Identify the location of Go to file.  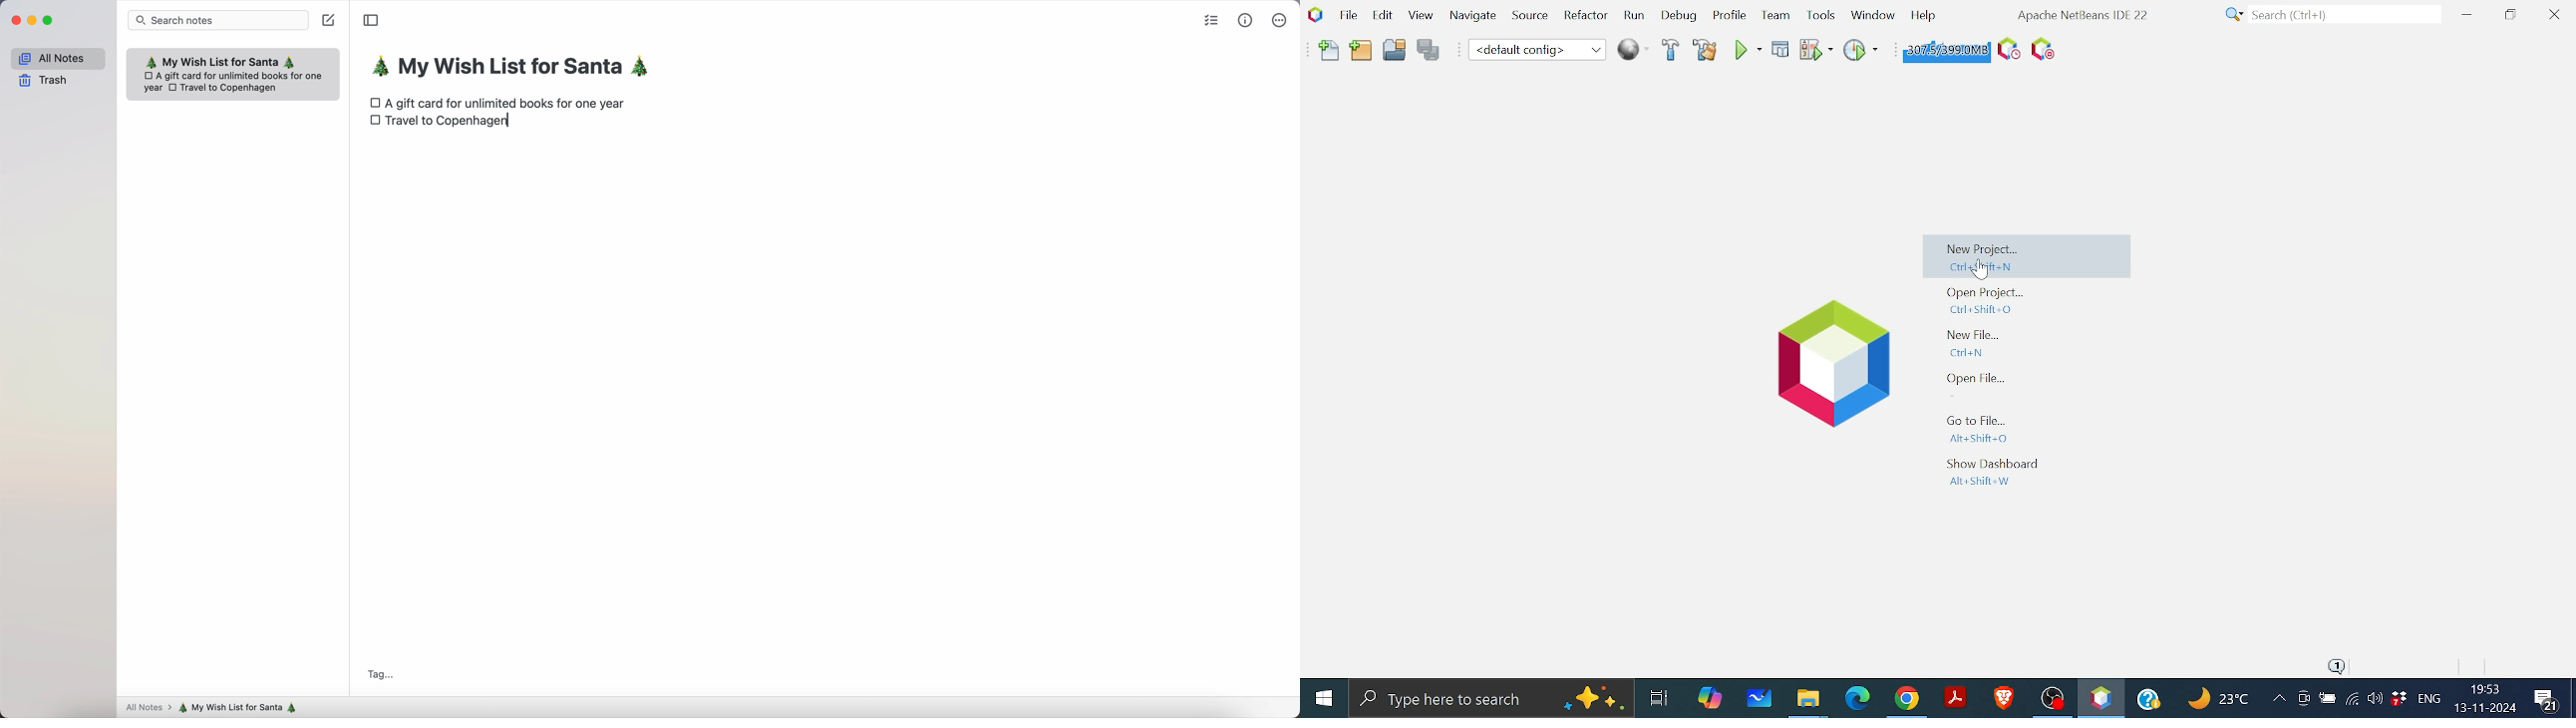
(1976, 429).